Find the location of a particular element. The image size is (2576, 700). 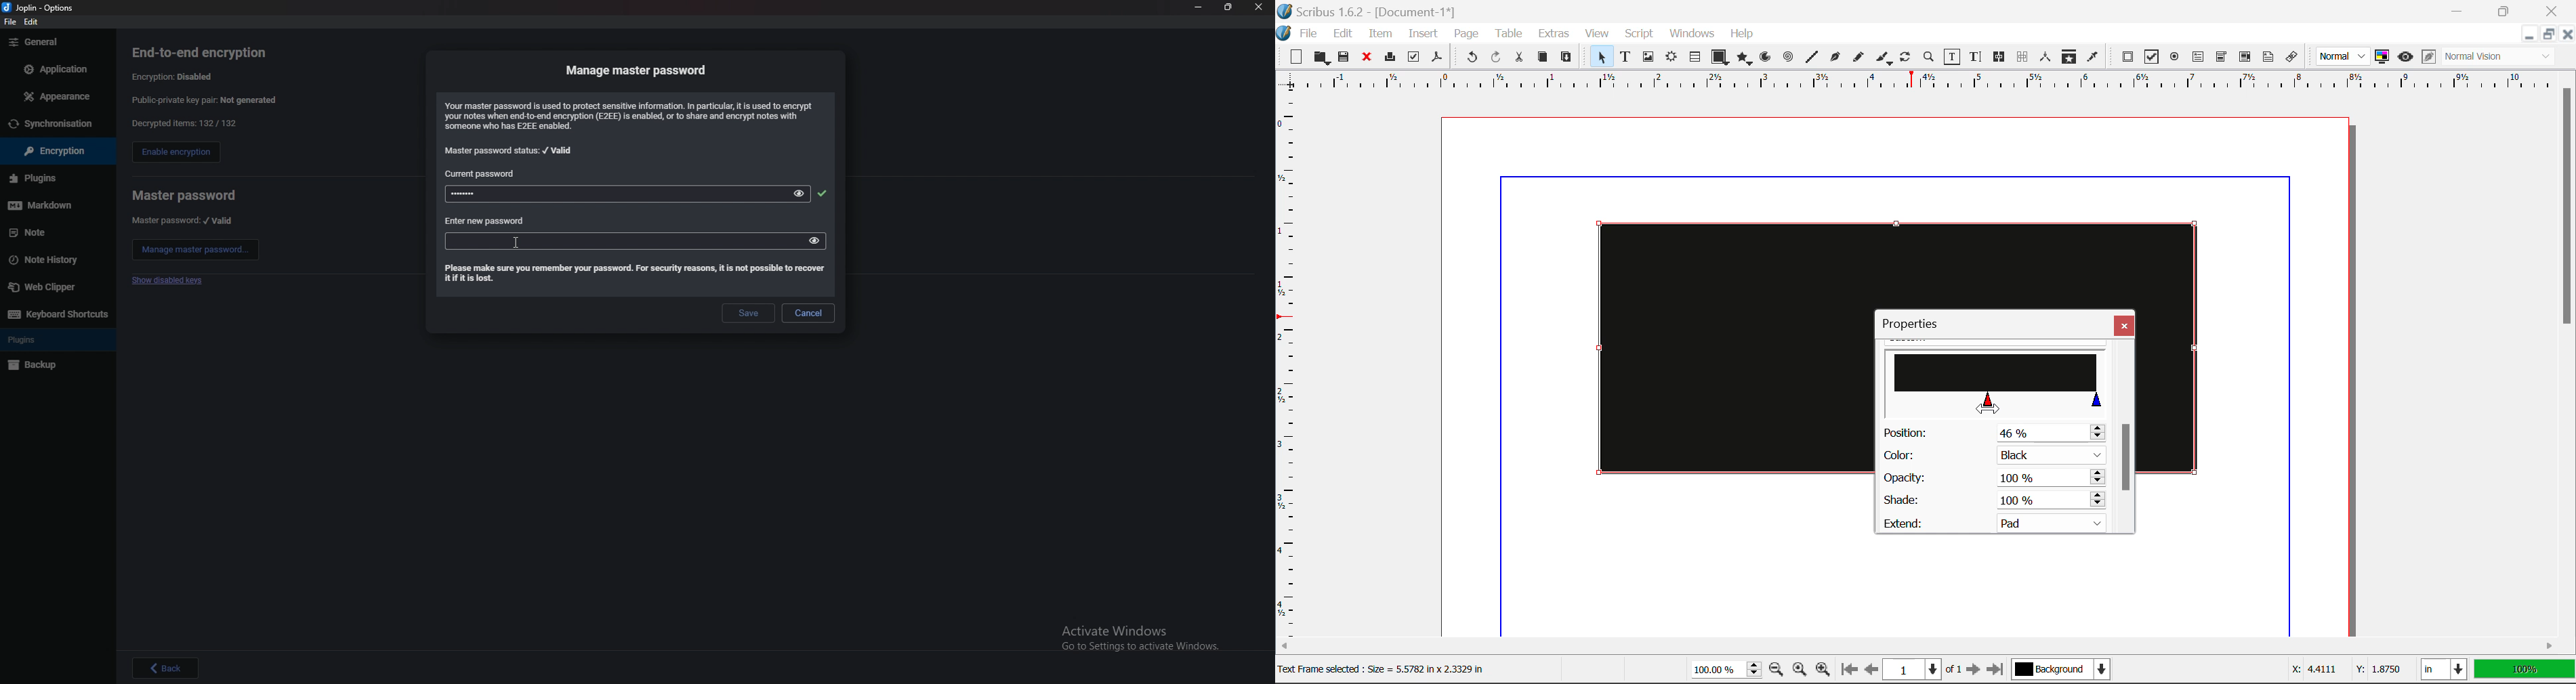

master password is located at coordinates (184, 195).